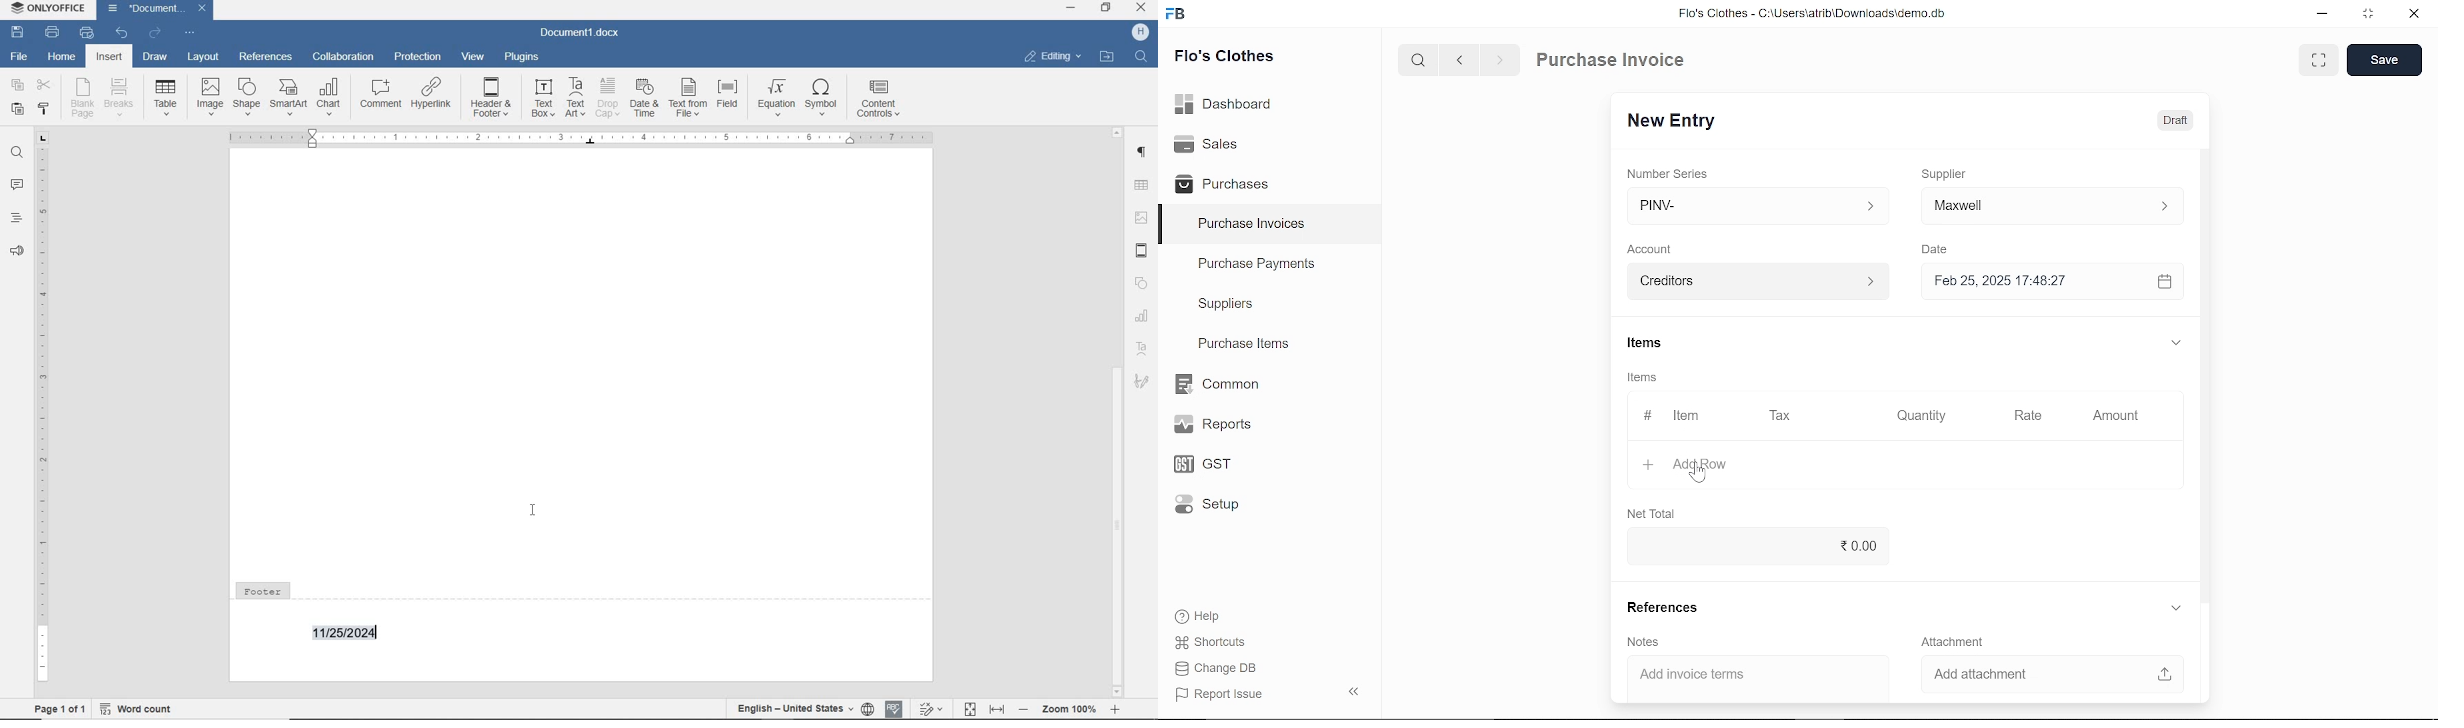 The height and width of the screenshot is (728, 2464). I want to click on 0.00, so click(1752, 546).